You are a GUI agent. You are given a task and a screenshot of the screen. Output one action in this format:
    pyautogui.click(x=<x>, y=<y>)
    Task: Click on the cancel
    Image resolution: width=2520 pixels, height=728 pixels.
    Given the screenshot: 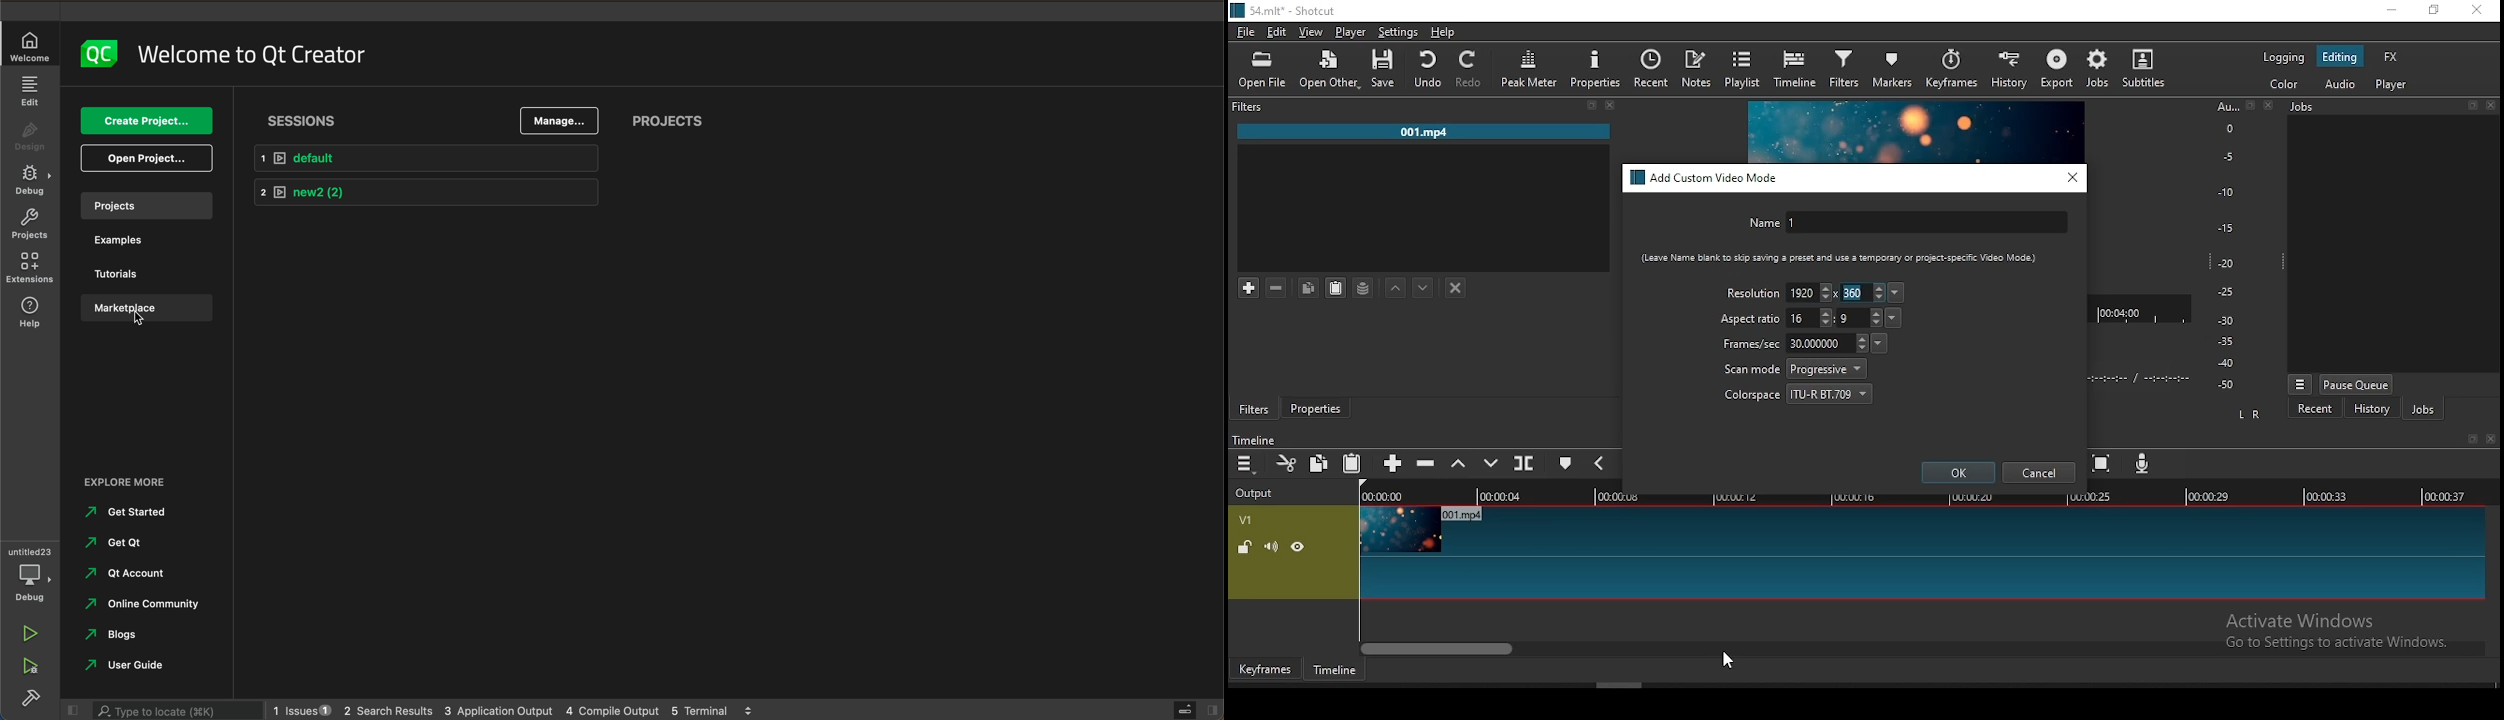 What is the action you would take?
    pyautogui.click(x=2039, y=473)
    